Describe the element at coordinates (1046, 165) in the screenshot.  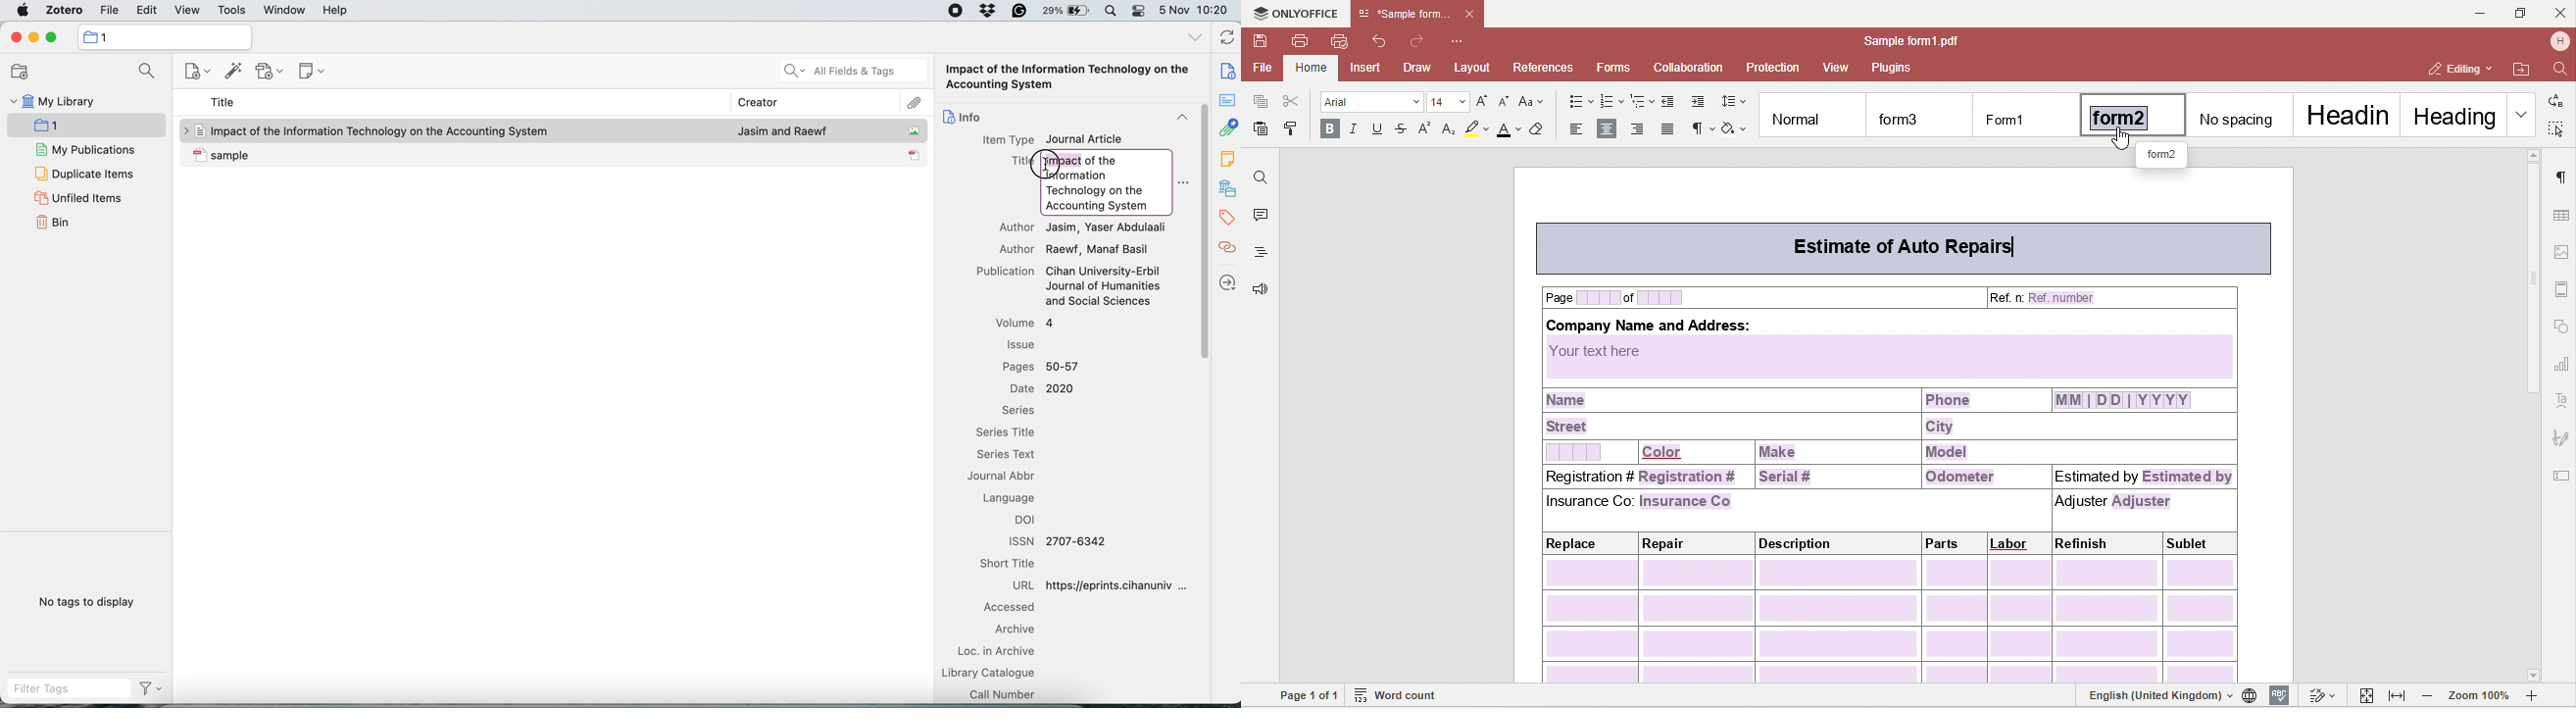
I see `cursor` at that location.